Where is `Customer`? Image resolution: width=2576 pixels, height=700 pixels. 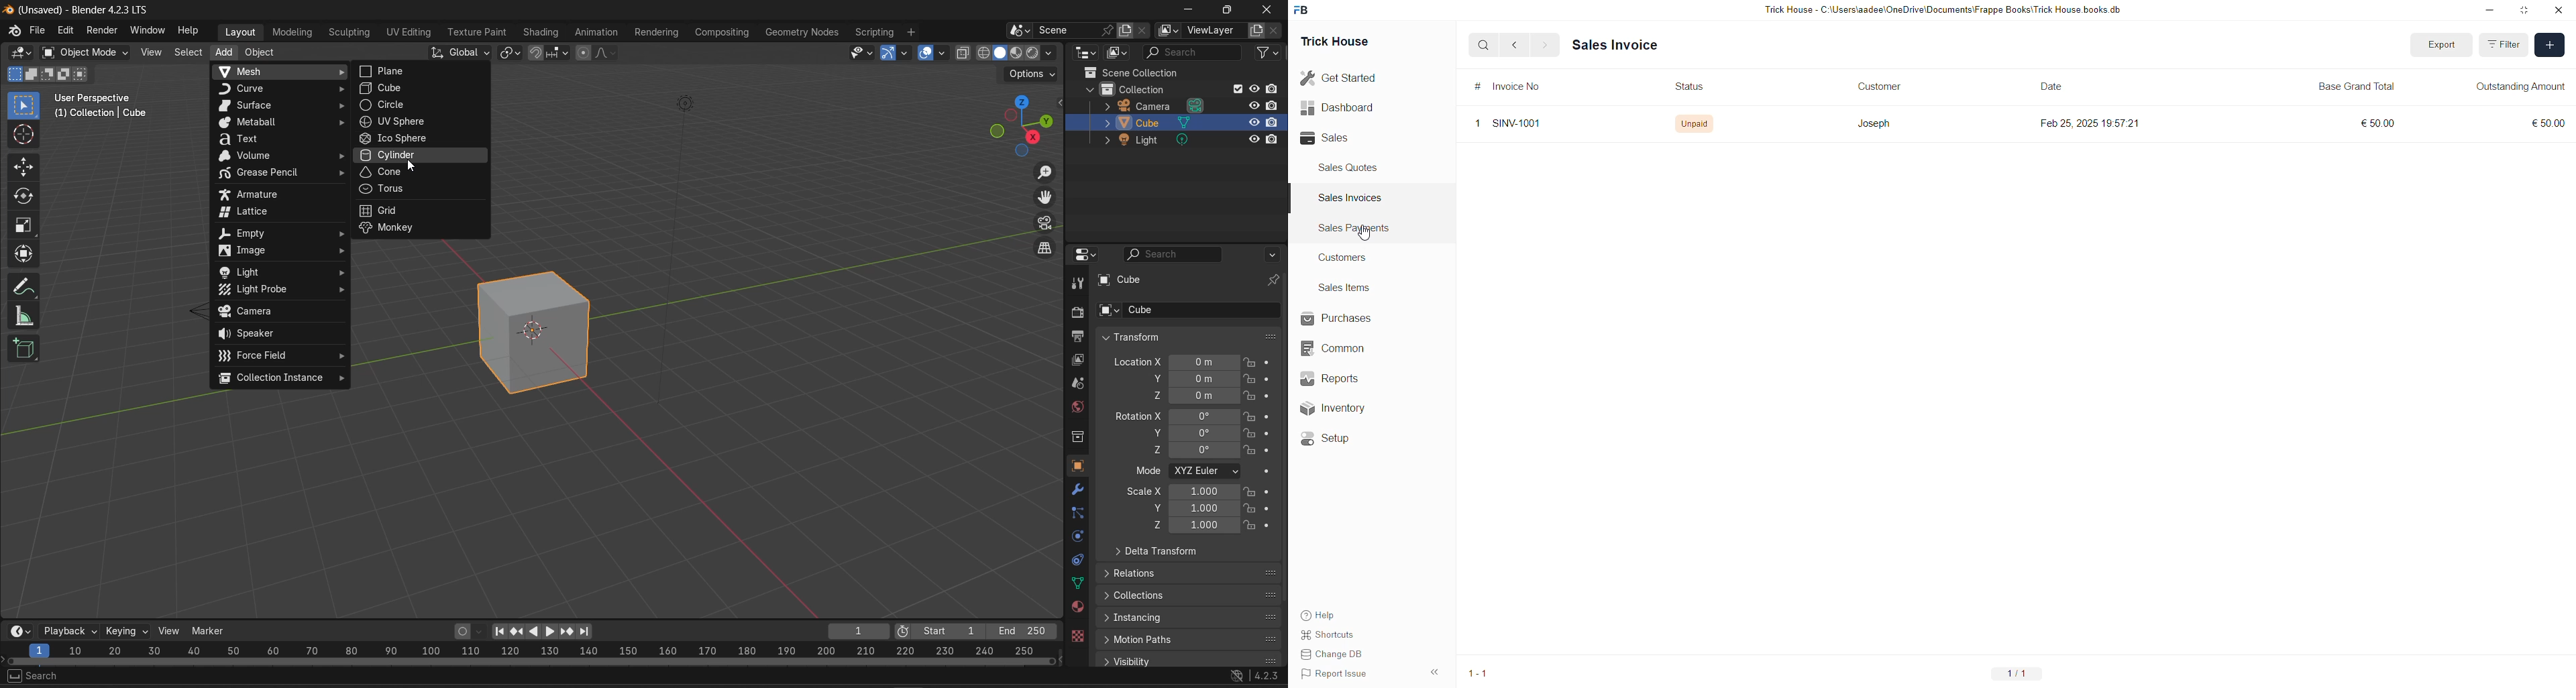 Customer is located at coordinates (1878, 86).